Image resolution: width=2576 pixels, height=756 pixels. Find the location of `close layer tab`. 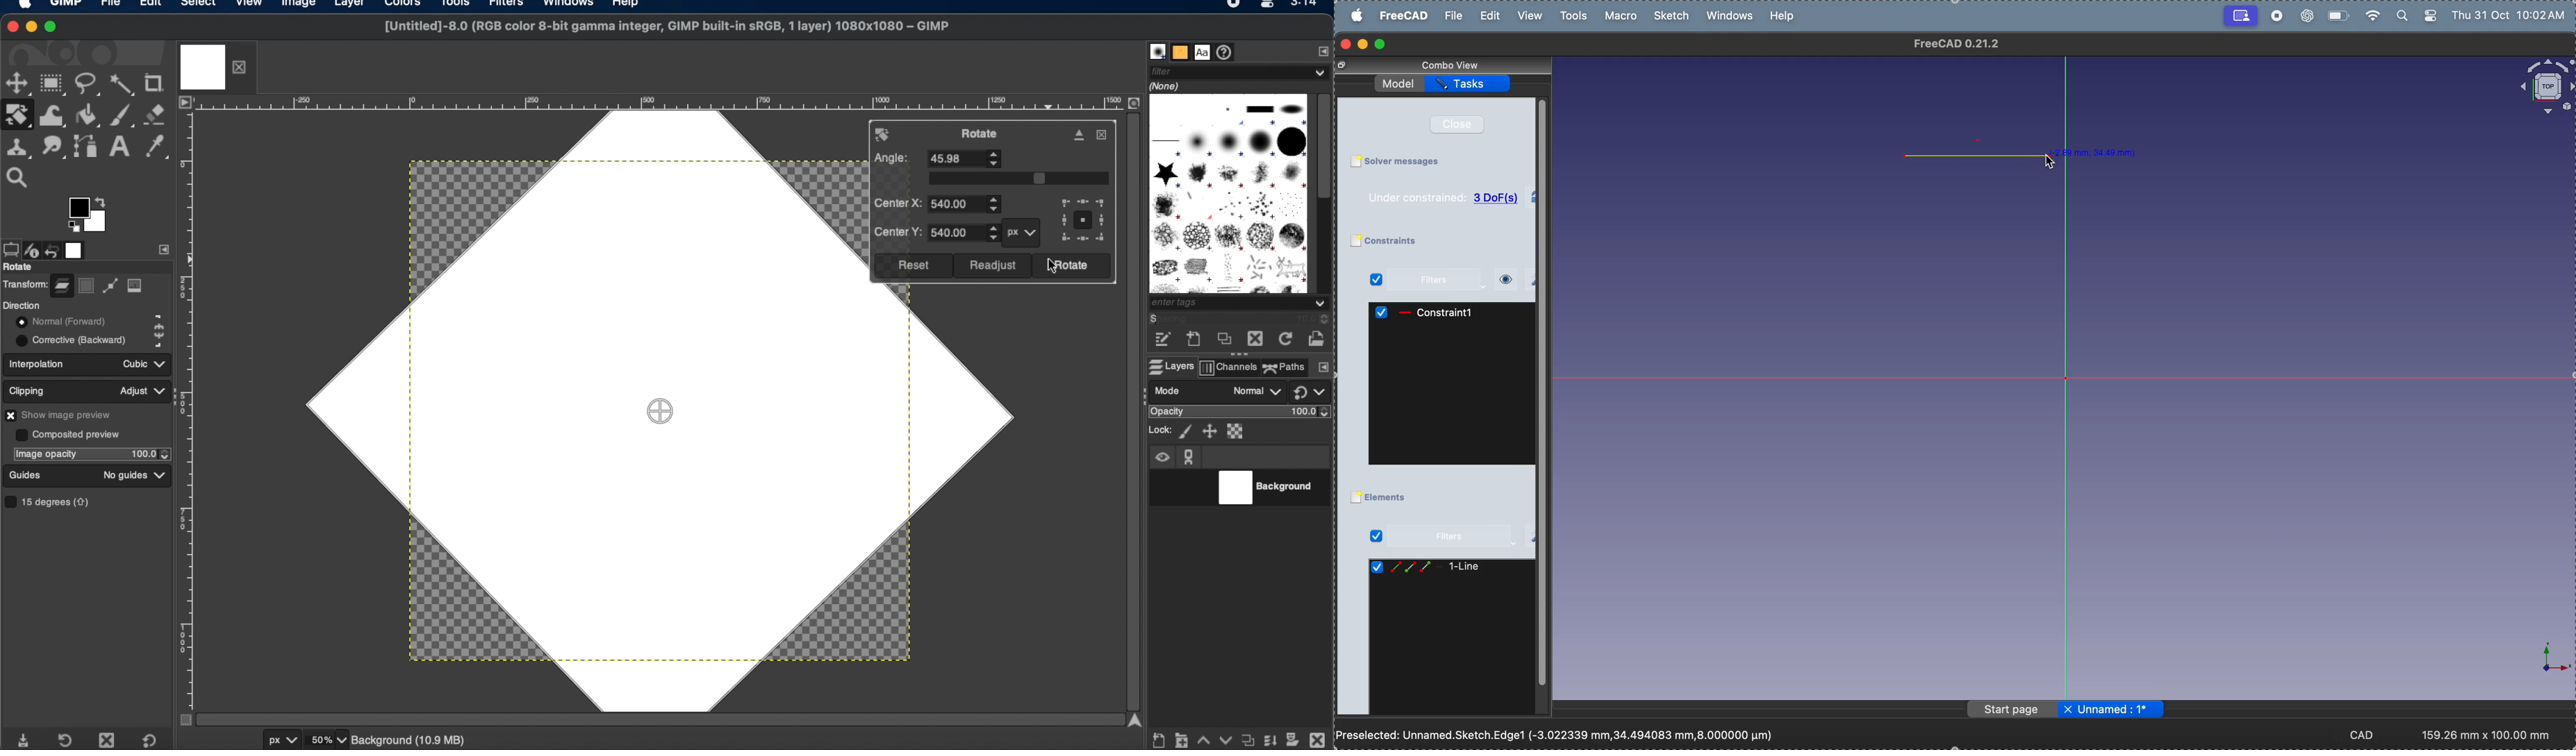

close layer tab is located at coordinates (242, 66).